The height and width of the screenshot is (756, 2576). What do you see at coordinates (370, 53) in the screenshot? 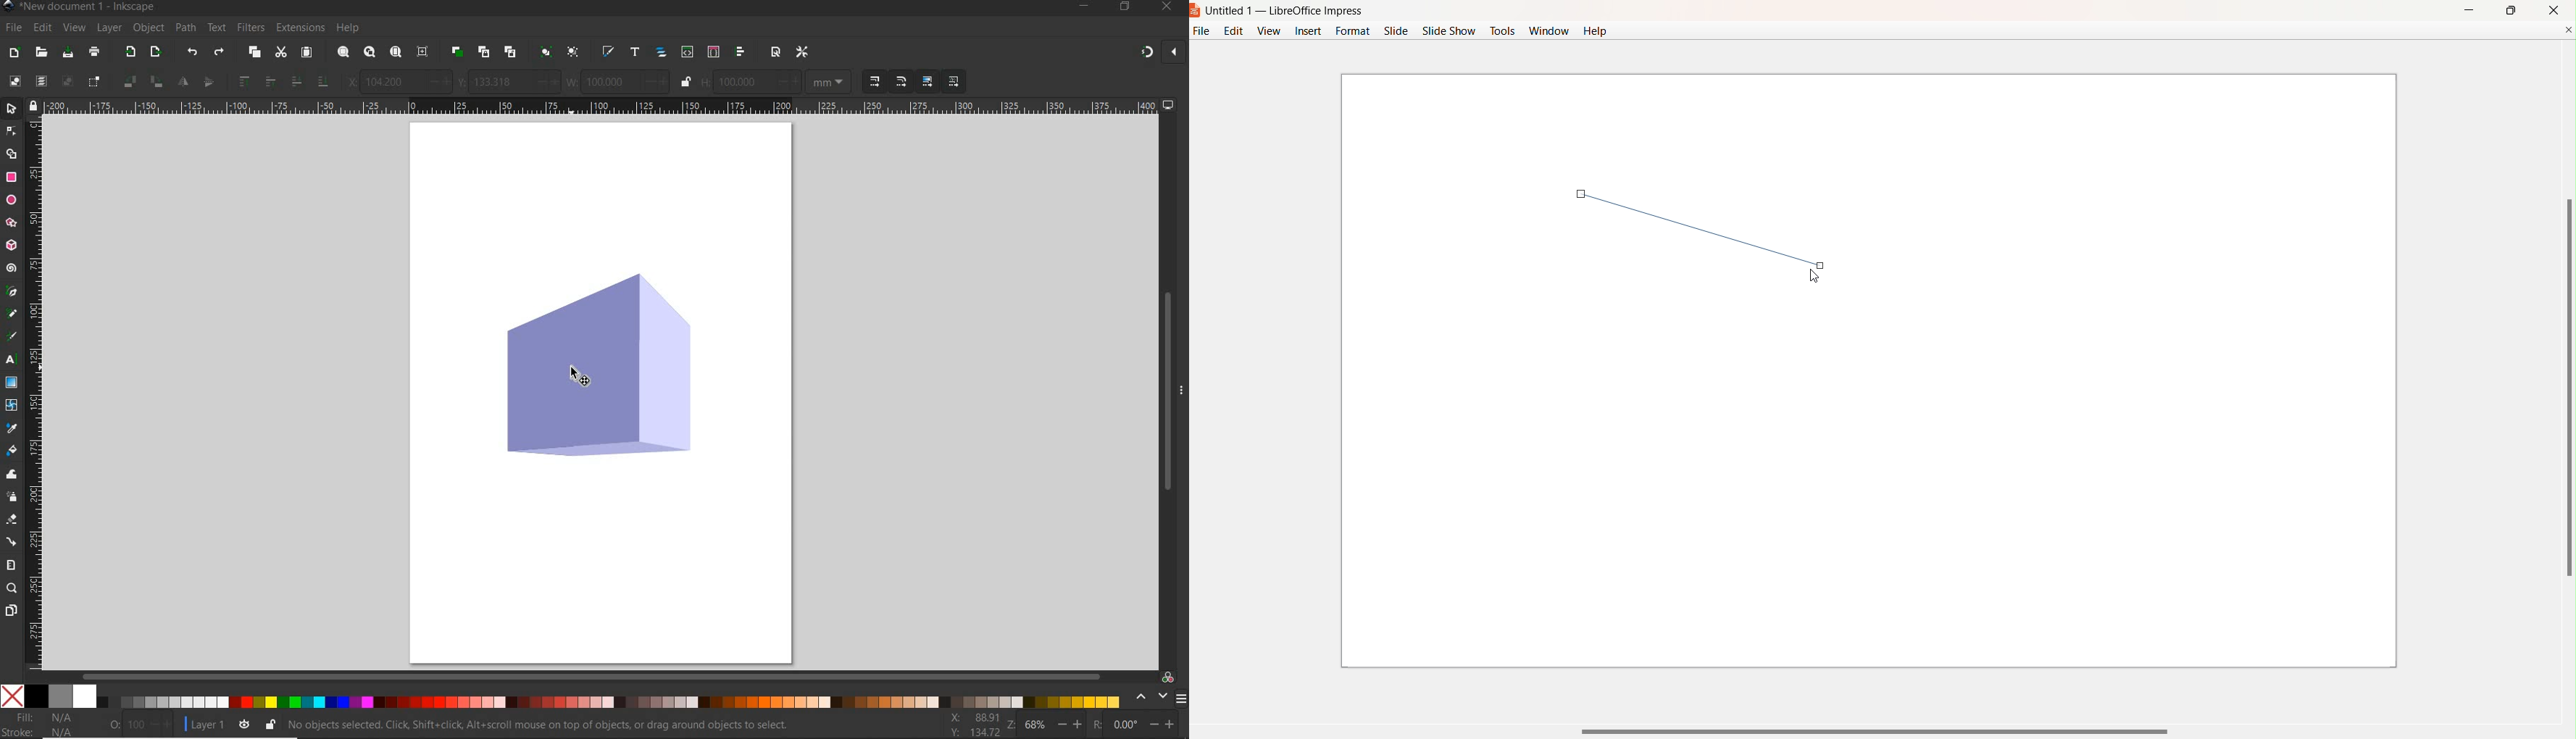
I see `ZOOM DRAWING` at bounding box center [370, 53].